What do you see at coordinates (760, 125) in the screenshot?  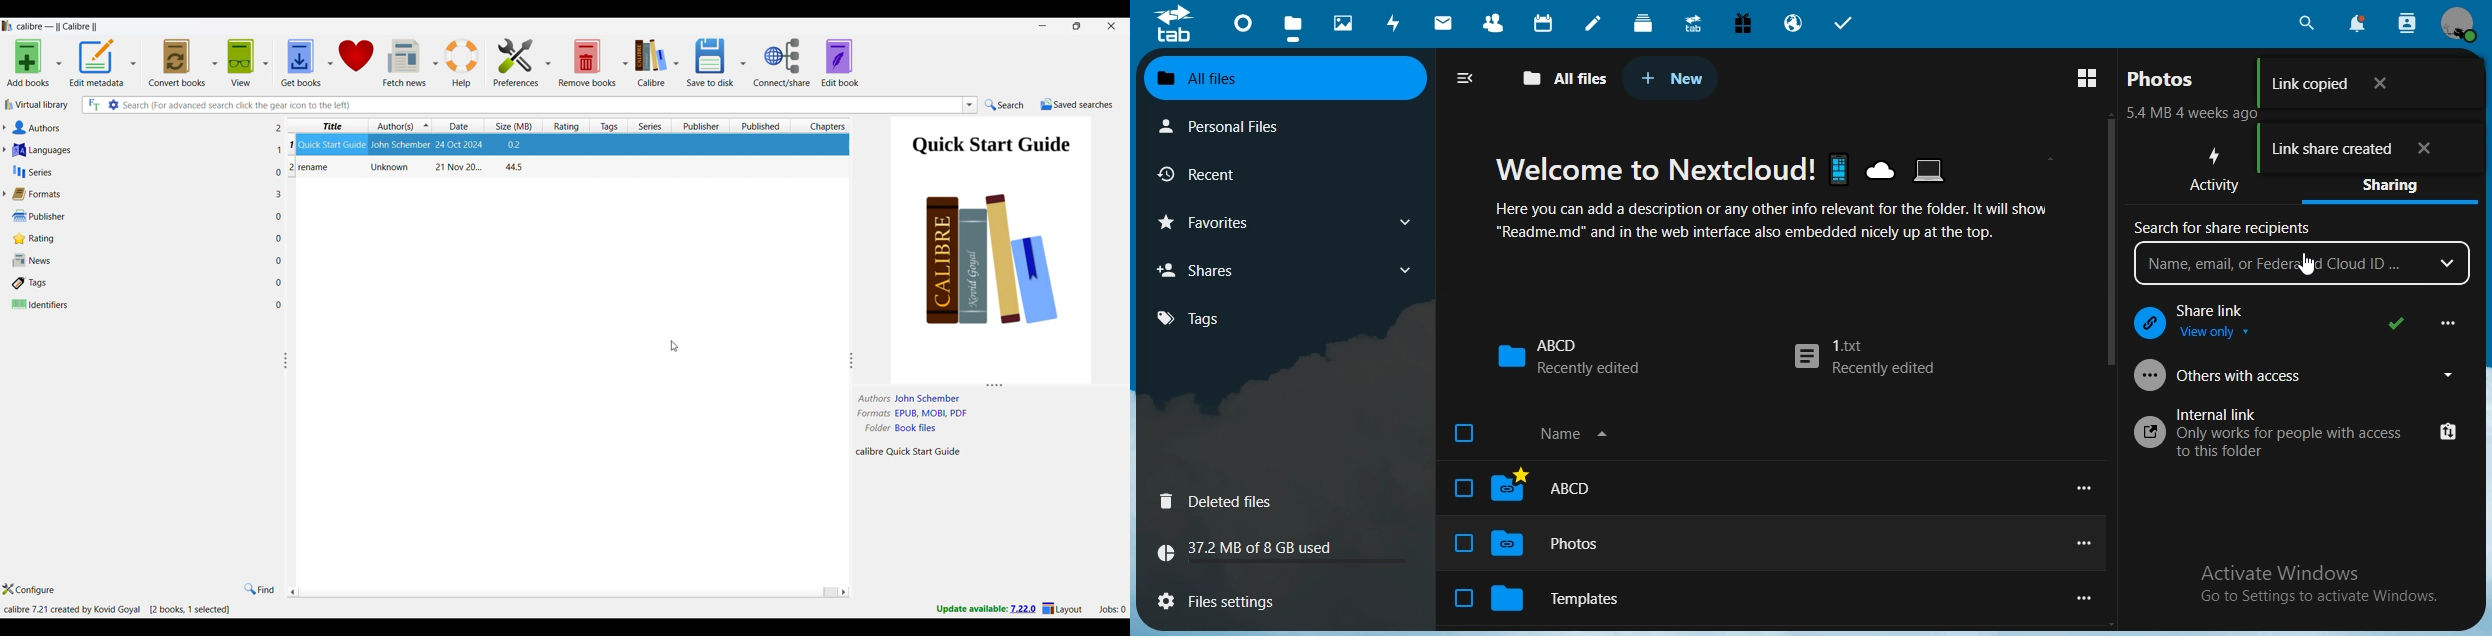 I see `Published column` at bounding box center [760, 125].